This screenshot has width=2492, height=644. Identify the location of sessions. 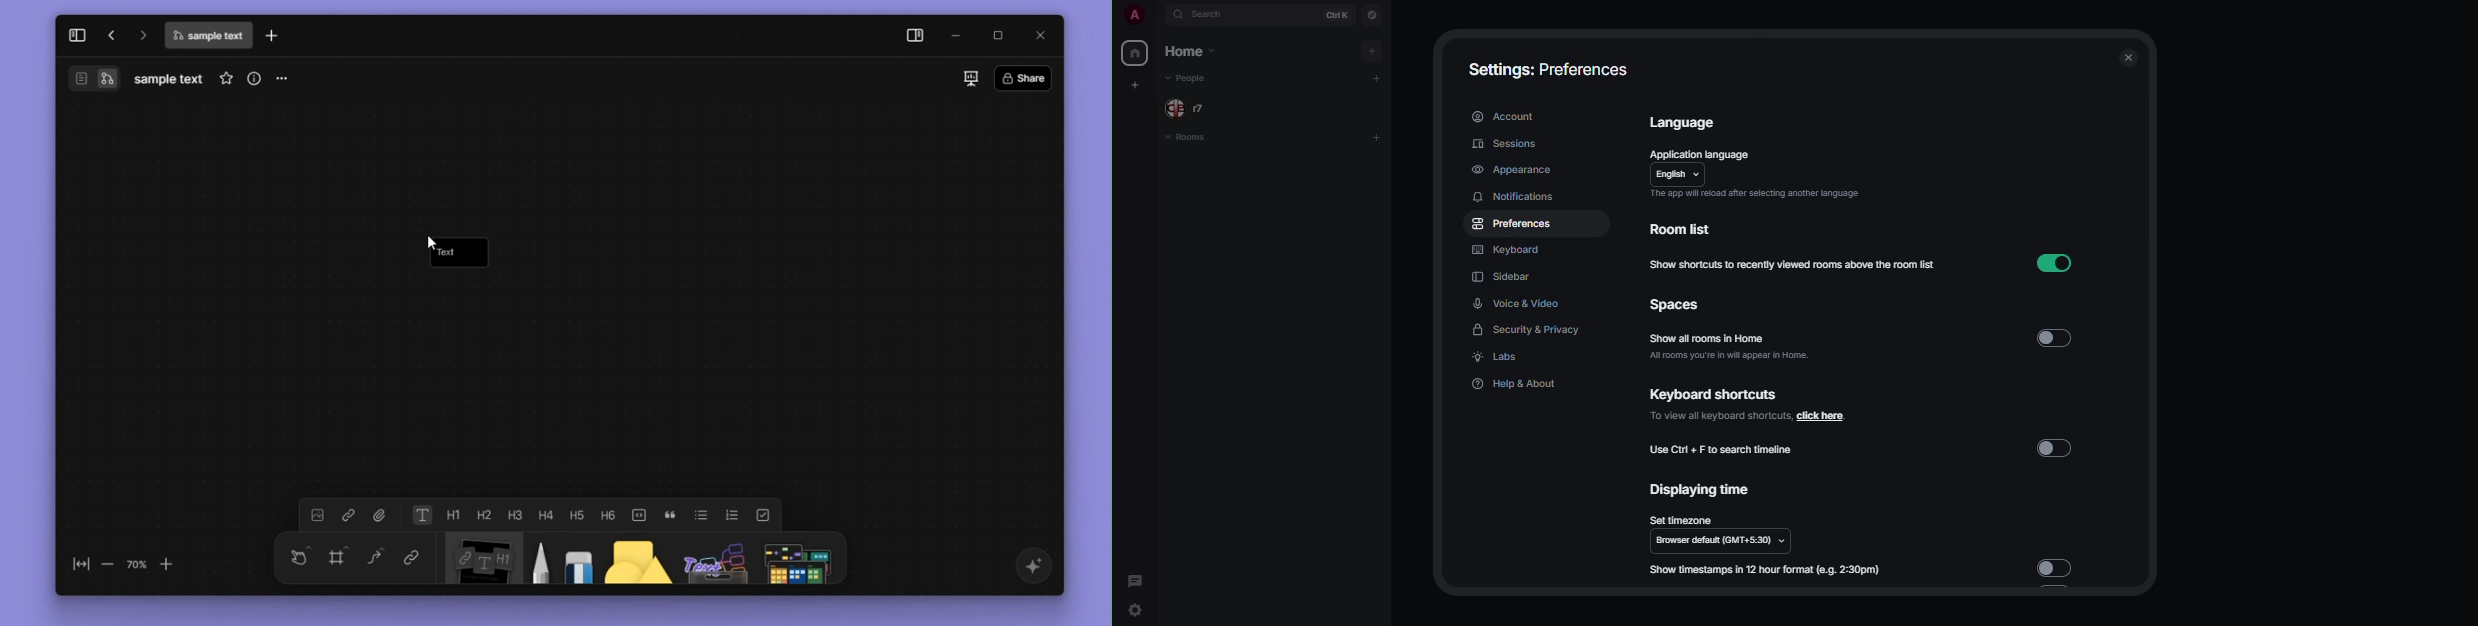
(1504, 143).